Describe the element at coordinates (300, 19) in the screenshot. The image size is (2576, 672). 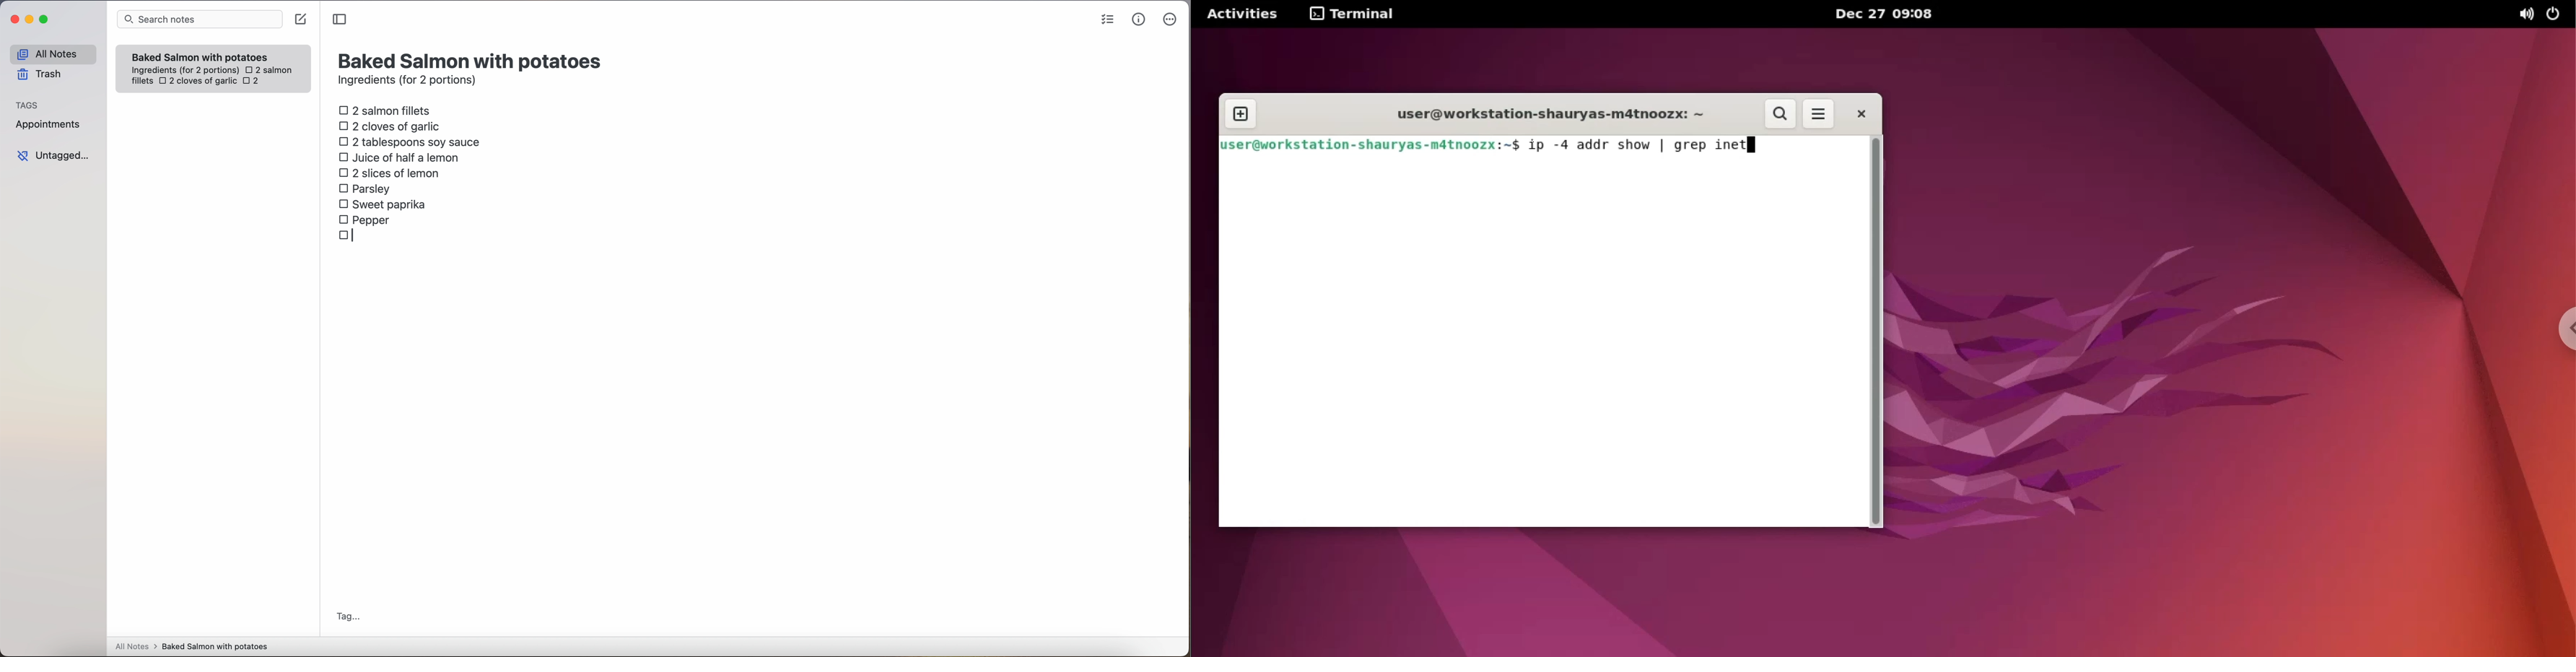
I see `create note` at that location.